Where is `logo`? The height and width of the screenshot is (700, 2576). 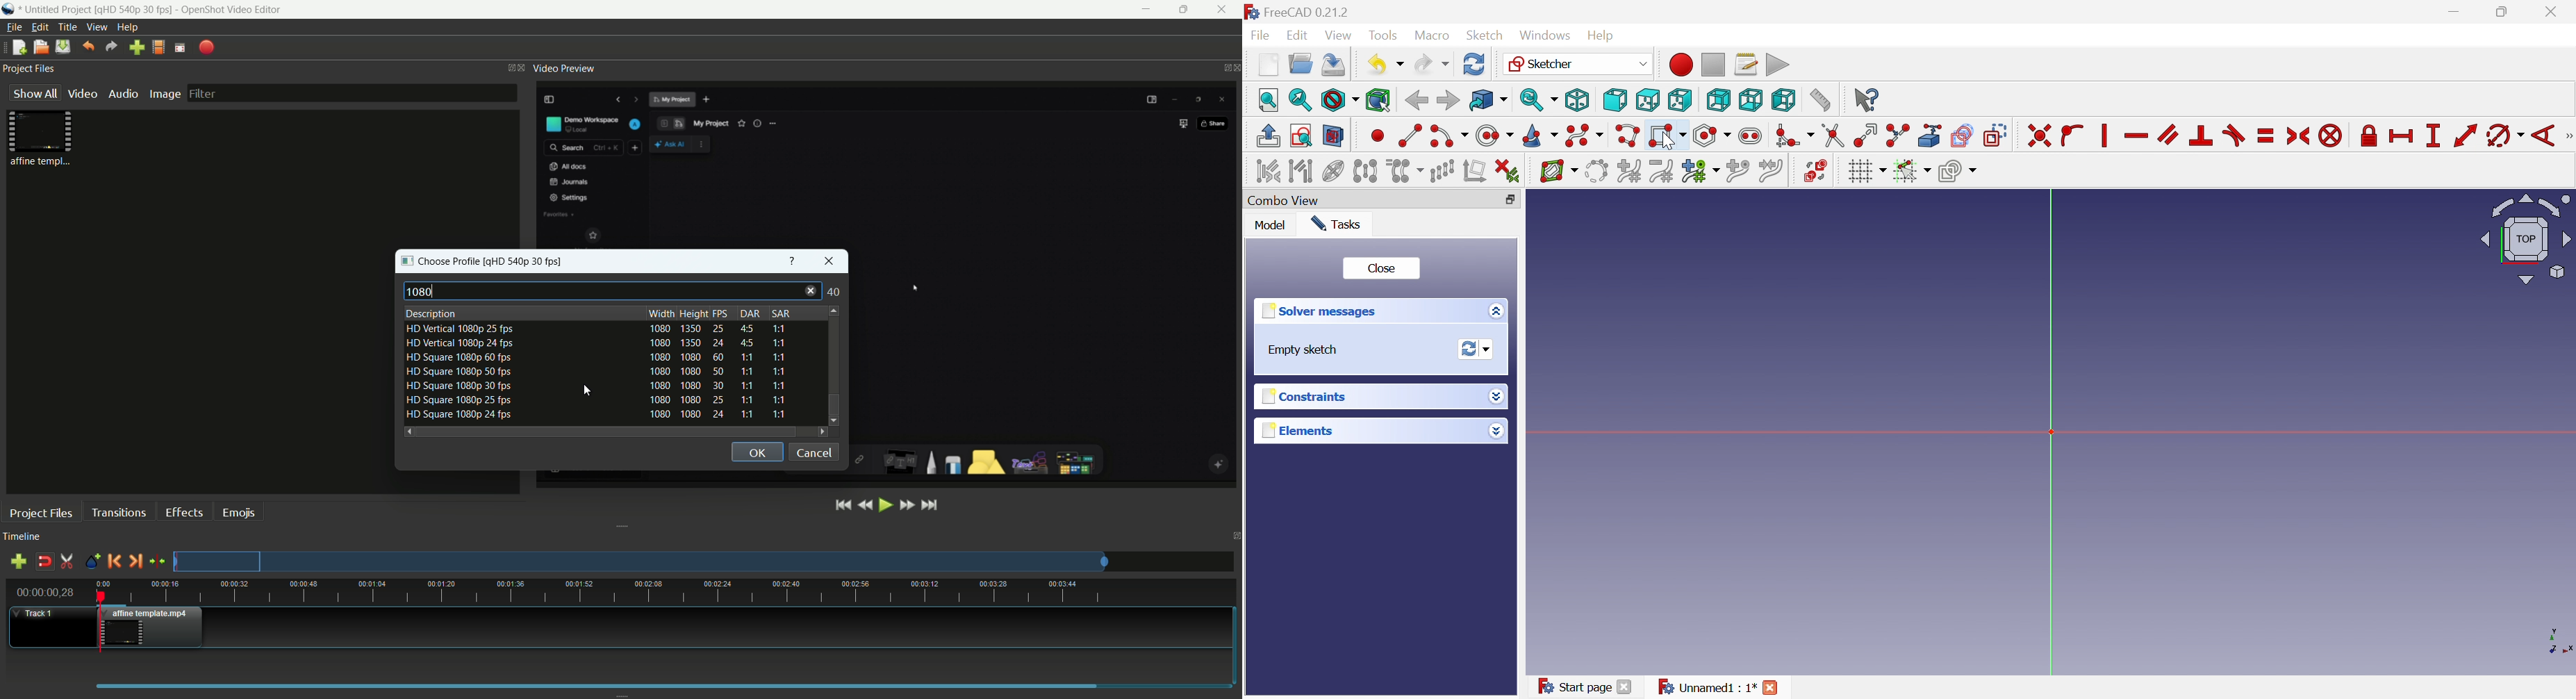
logo is located at coordinates (1251, 10).